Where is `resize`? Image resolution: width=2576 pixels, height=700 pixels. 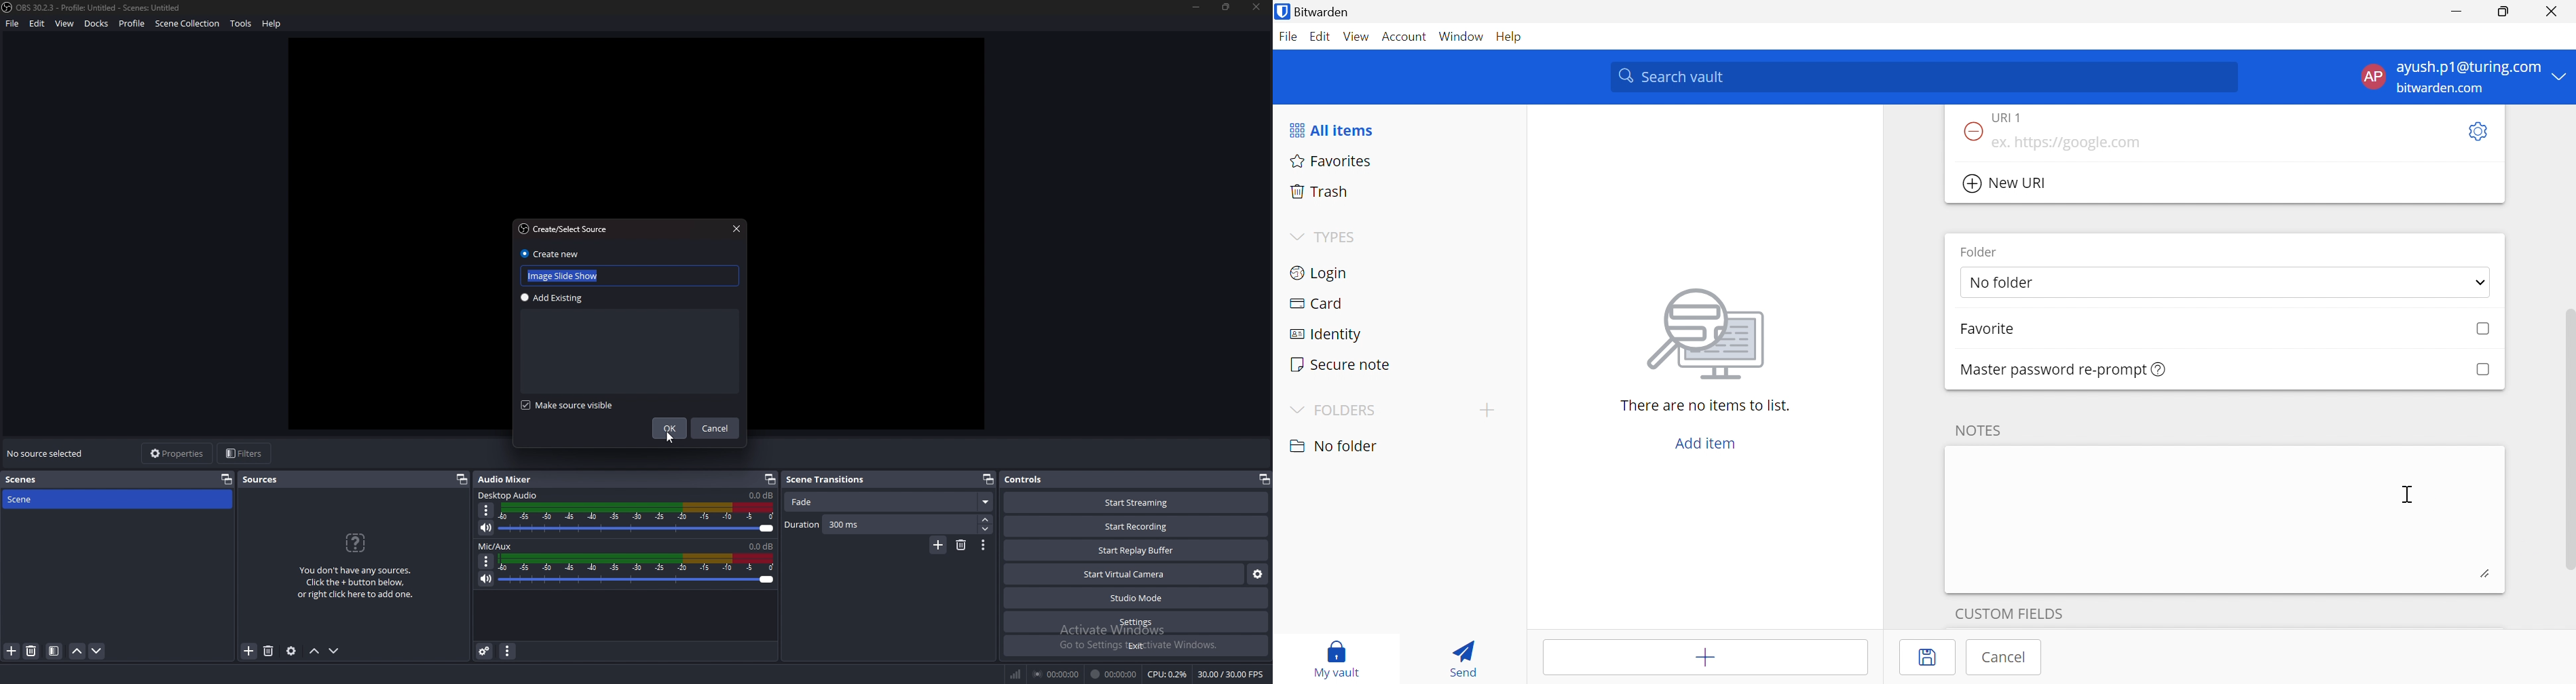
resize is located at coordinates (1225, 7).